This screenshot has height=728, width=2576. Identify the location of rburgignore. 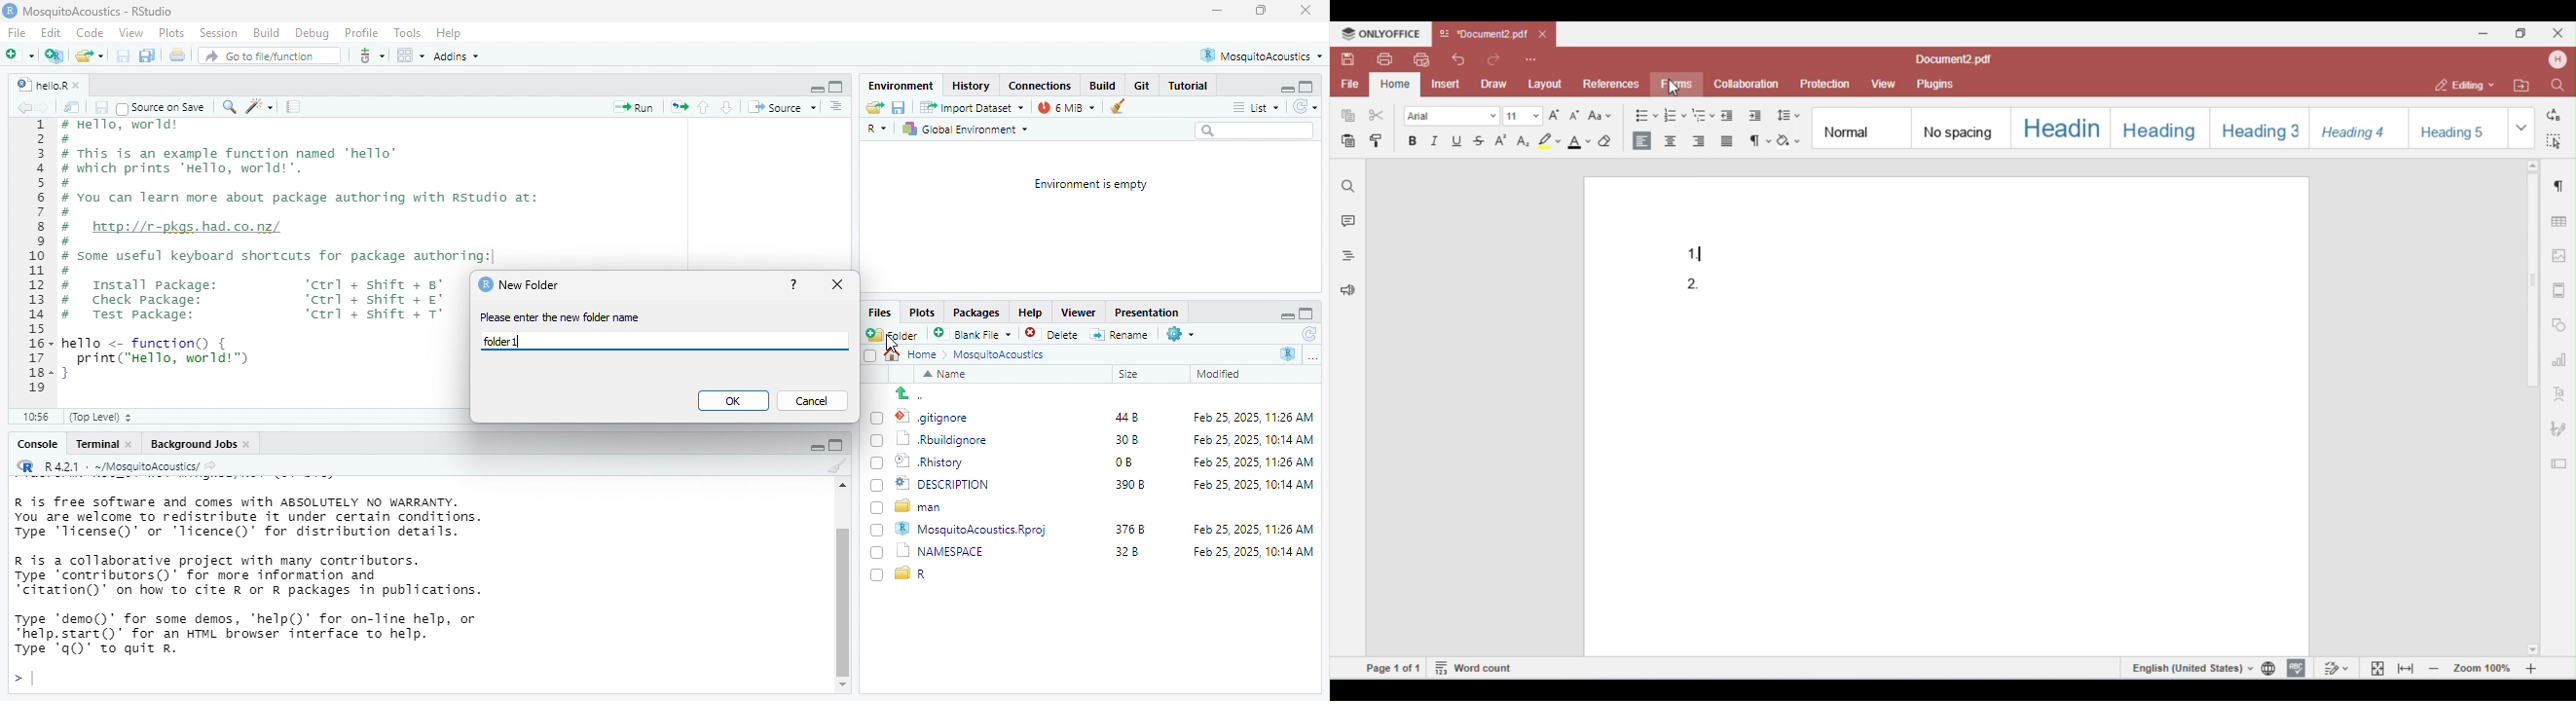
(946, 440).